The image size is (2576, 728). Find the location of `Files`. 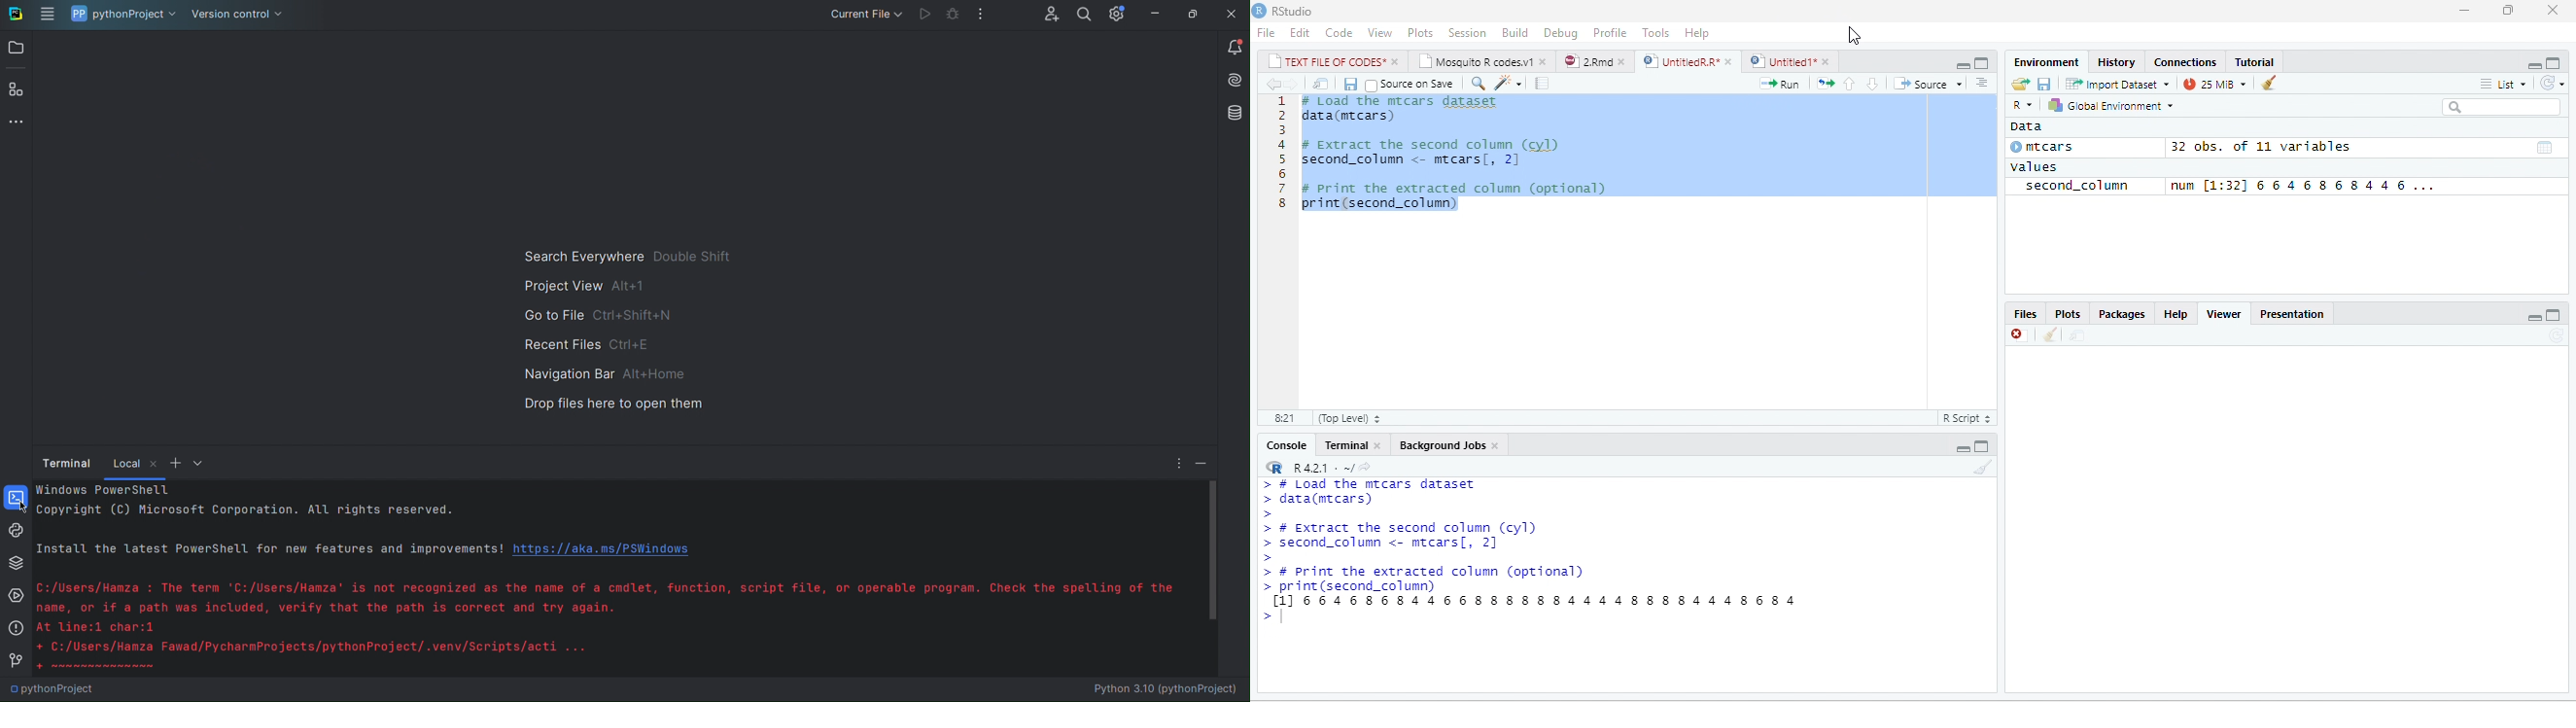

Files is located at coordinates (2026, 315).